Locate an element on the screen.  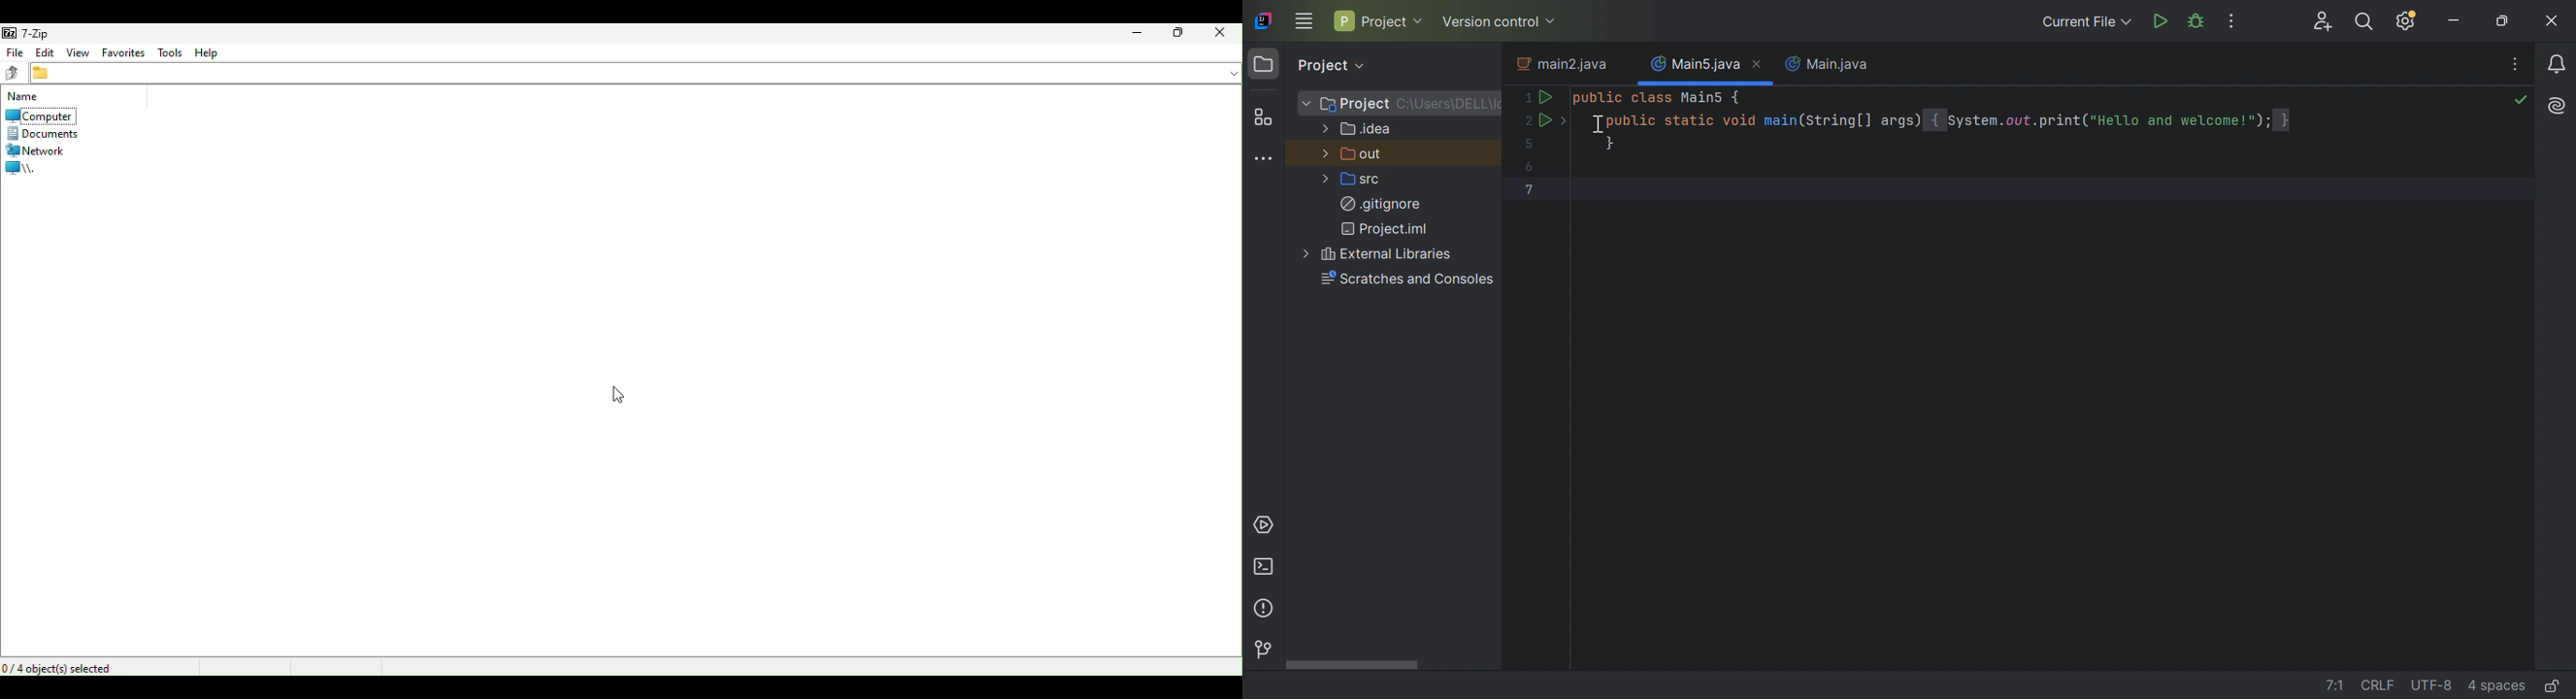
drop down is located at coordinates (1563, 122).